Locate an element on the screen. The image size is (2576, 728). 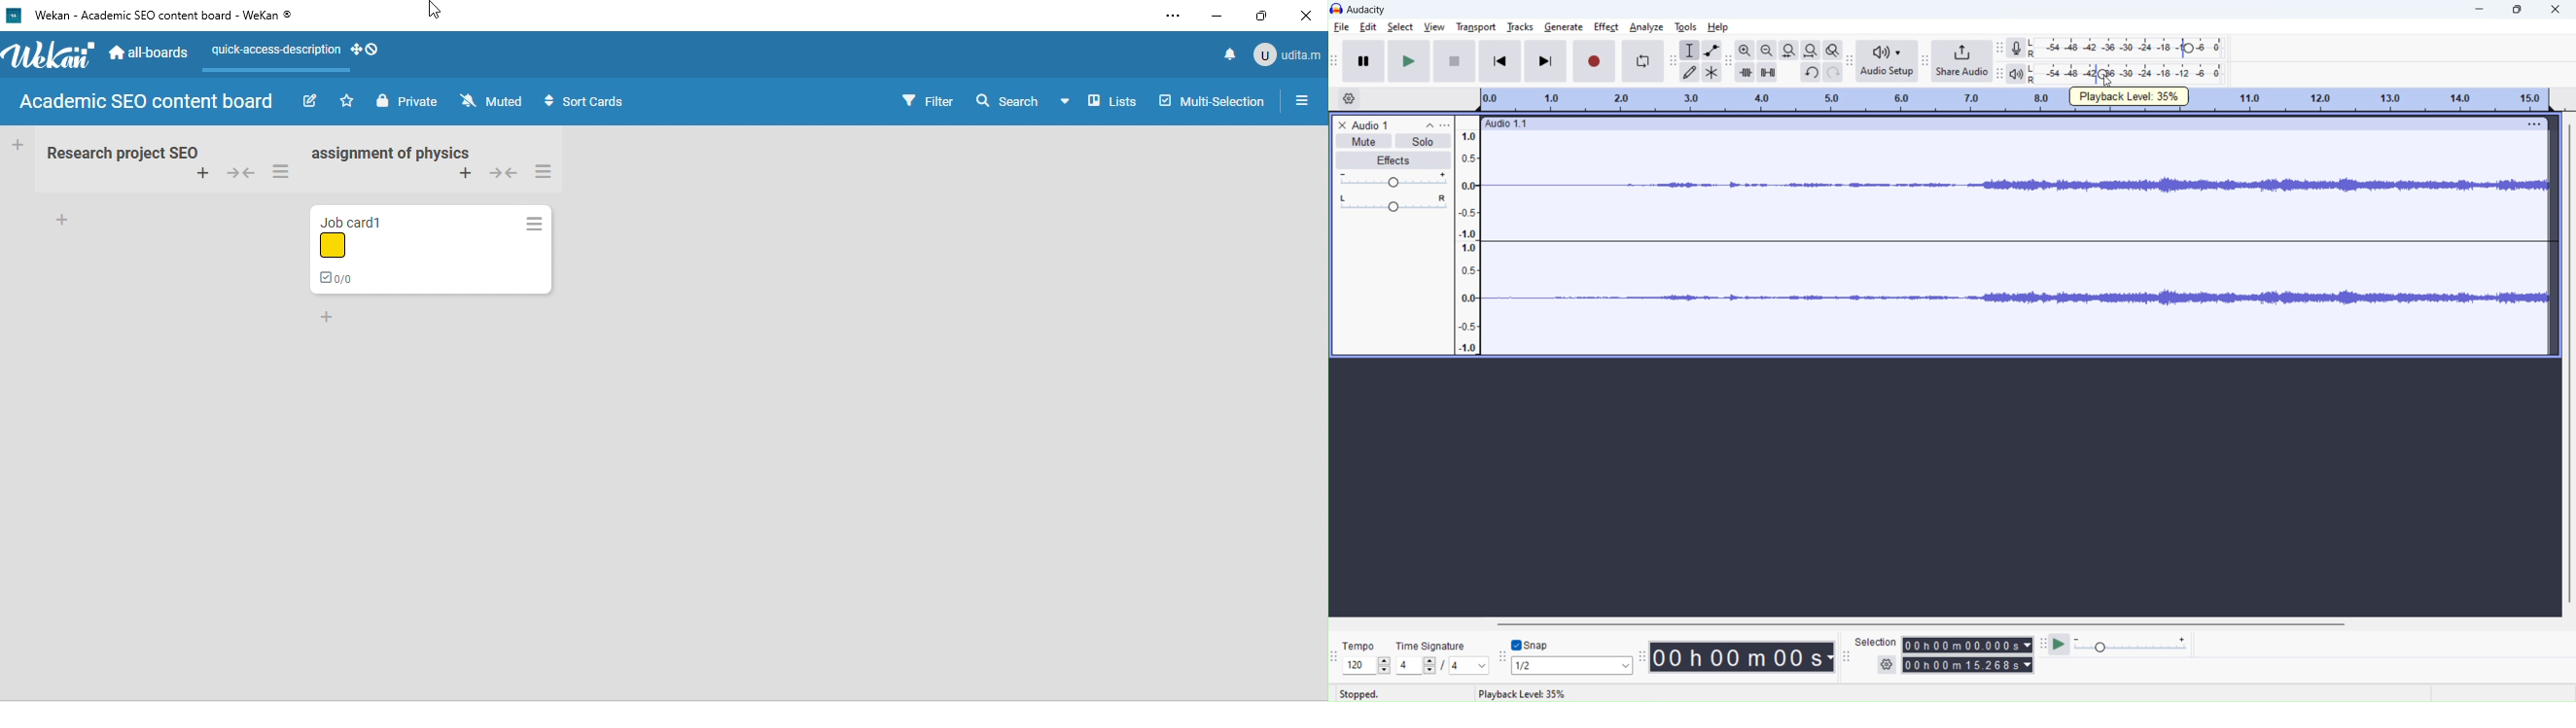
hold to move is located at coordinates (2002, 123).